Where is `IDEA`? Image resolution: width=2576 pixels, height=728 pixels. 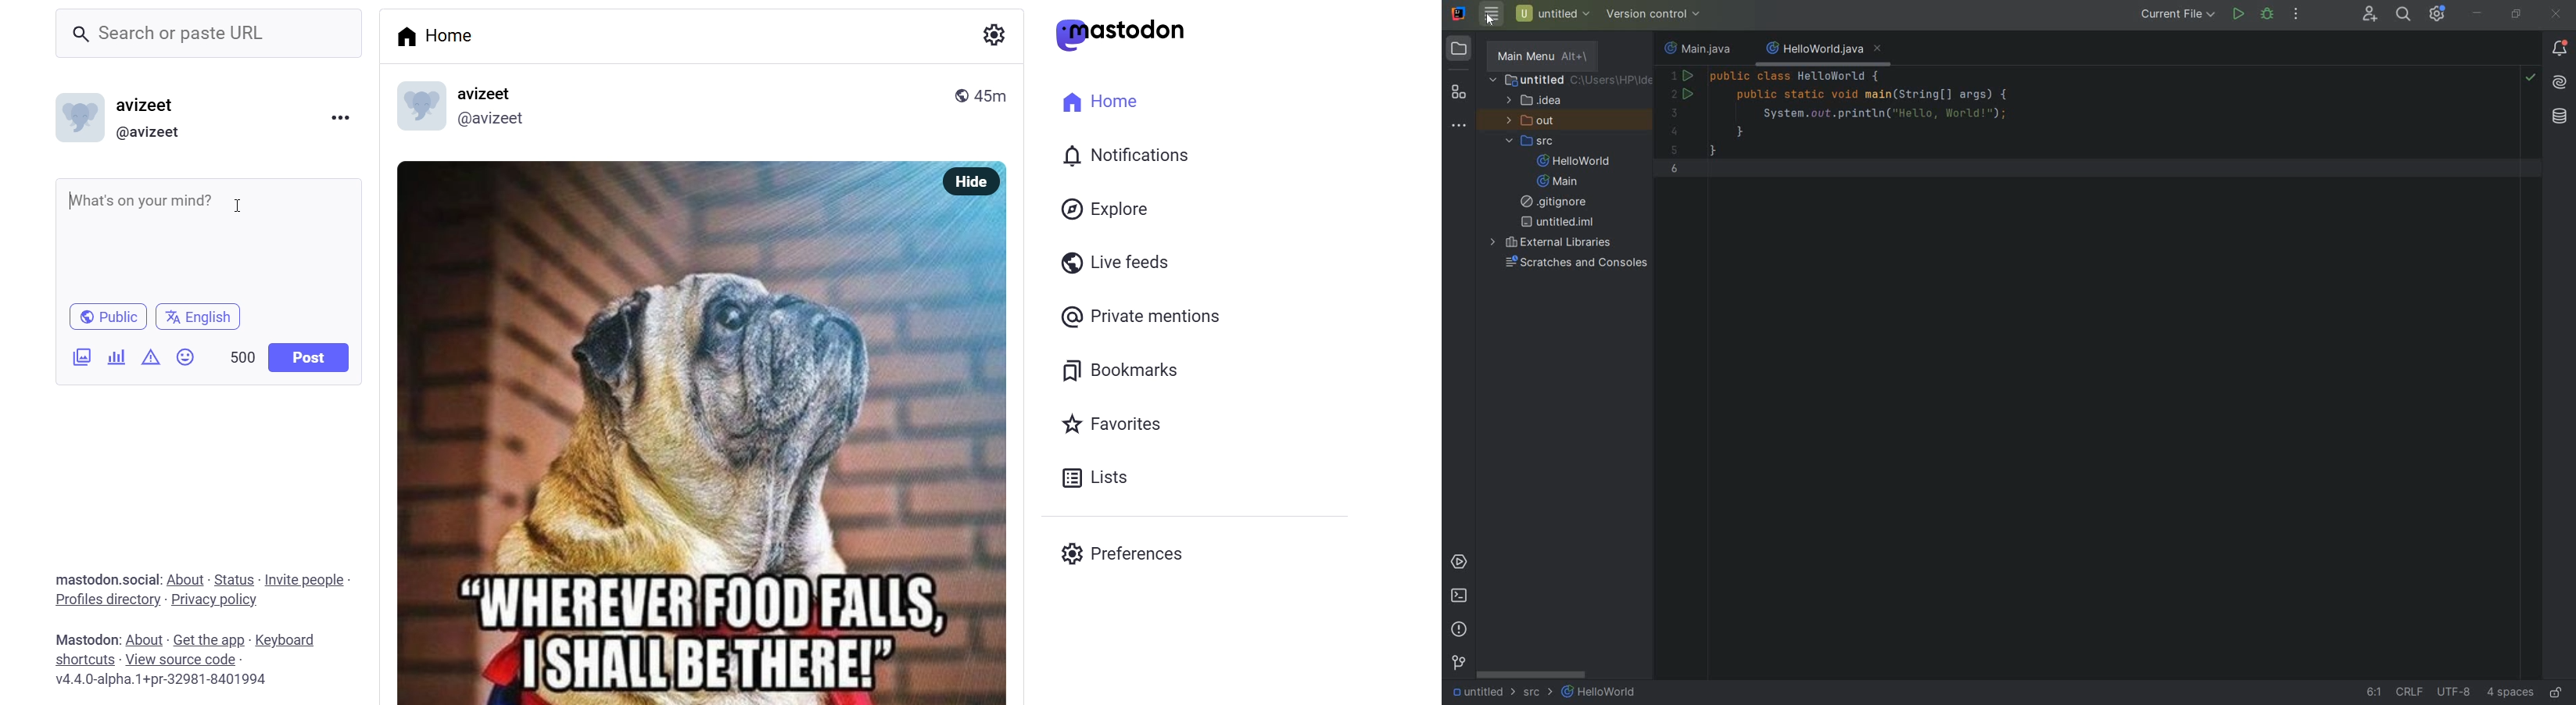
IDEA is located at coordinates (1538, 101).